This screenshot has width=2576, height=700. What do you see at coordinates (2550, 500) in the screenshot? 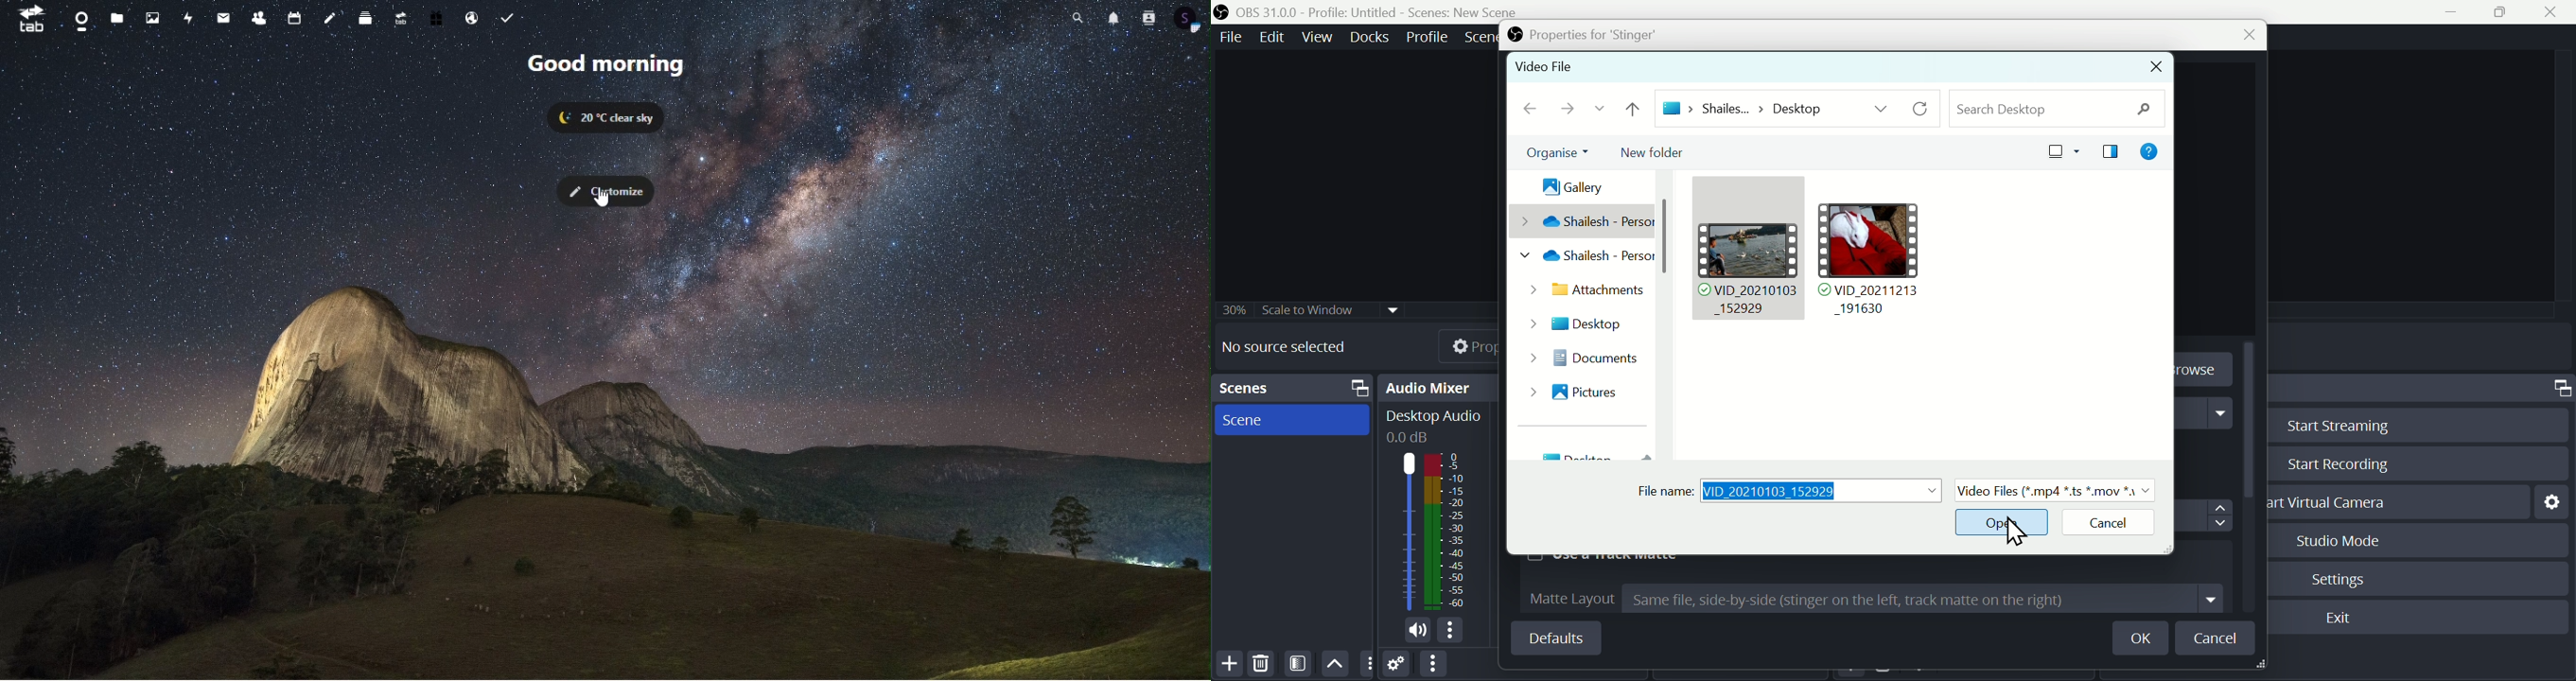
I see `Settings` at bounding box center [2550, 500].